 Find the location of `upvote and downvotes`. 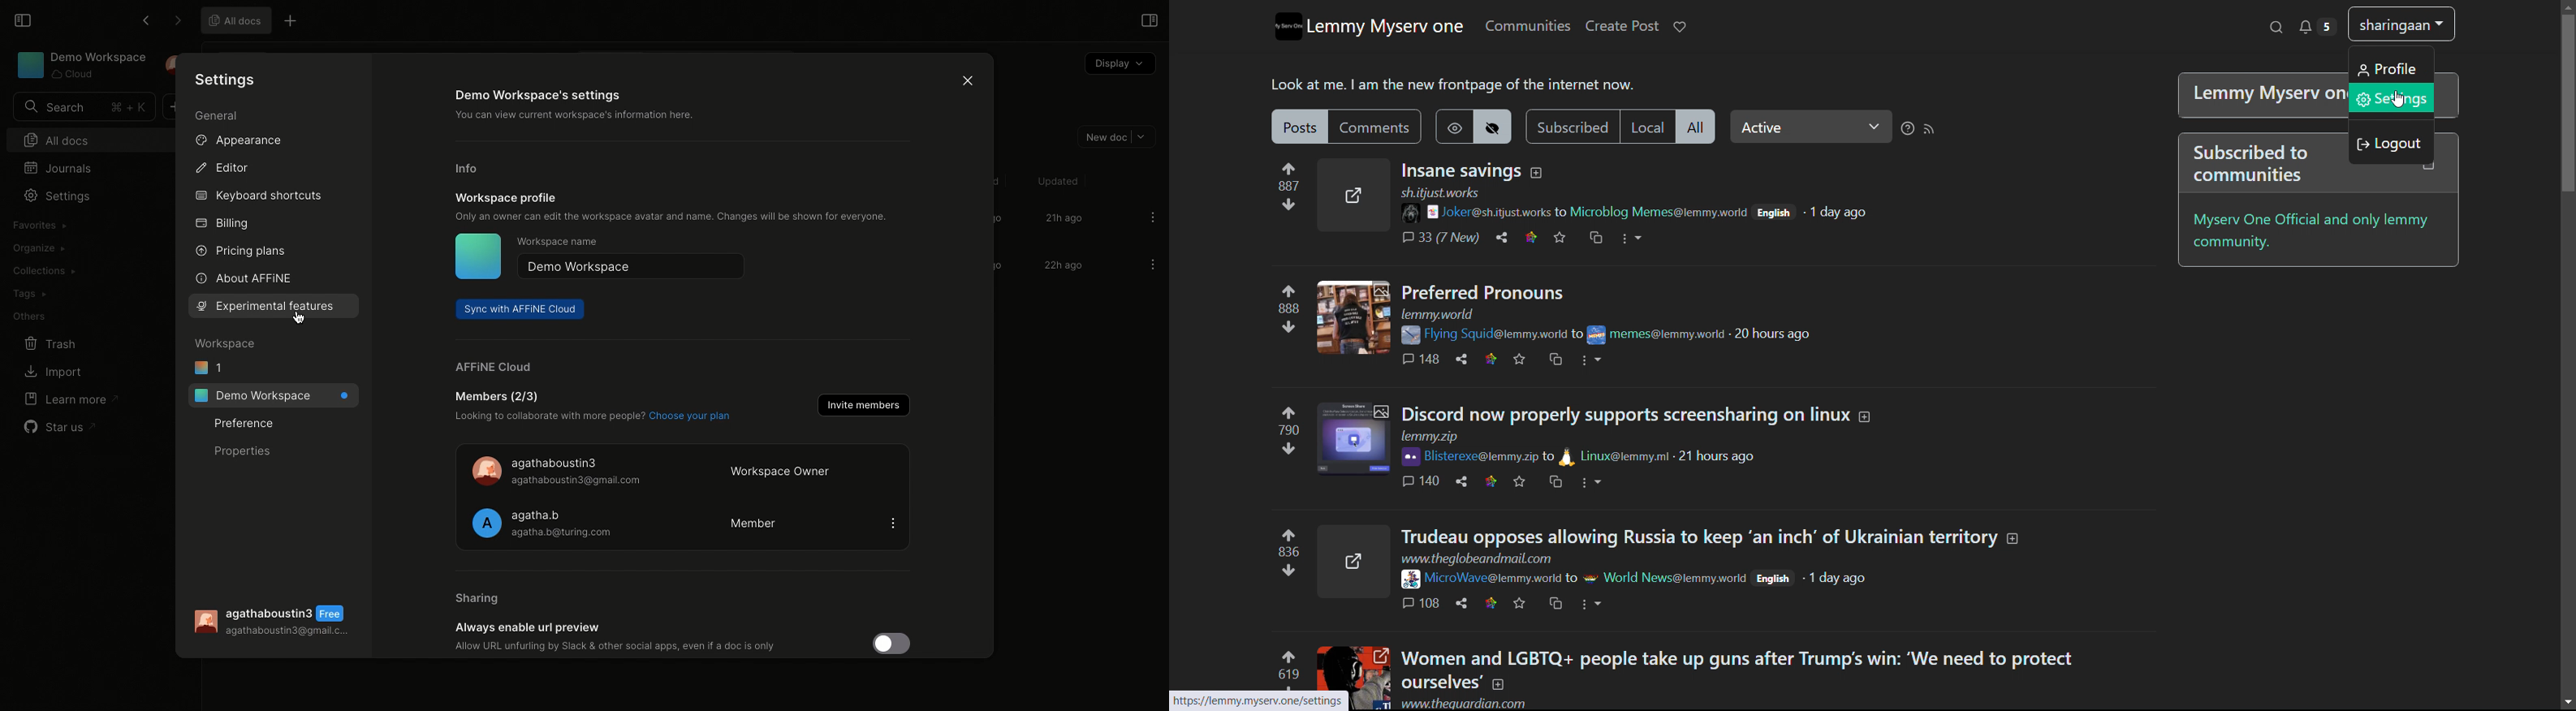

upvote and downvotes is located at coordinates (1288, 553).